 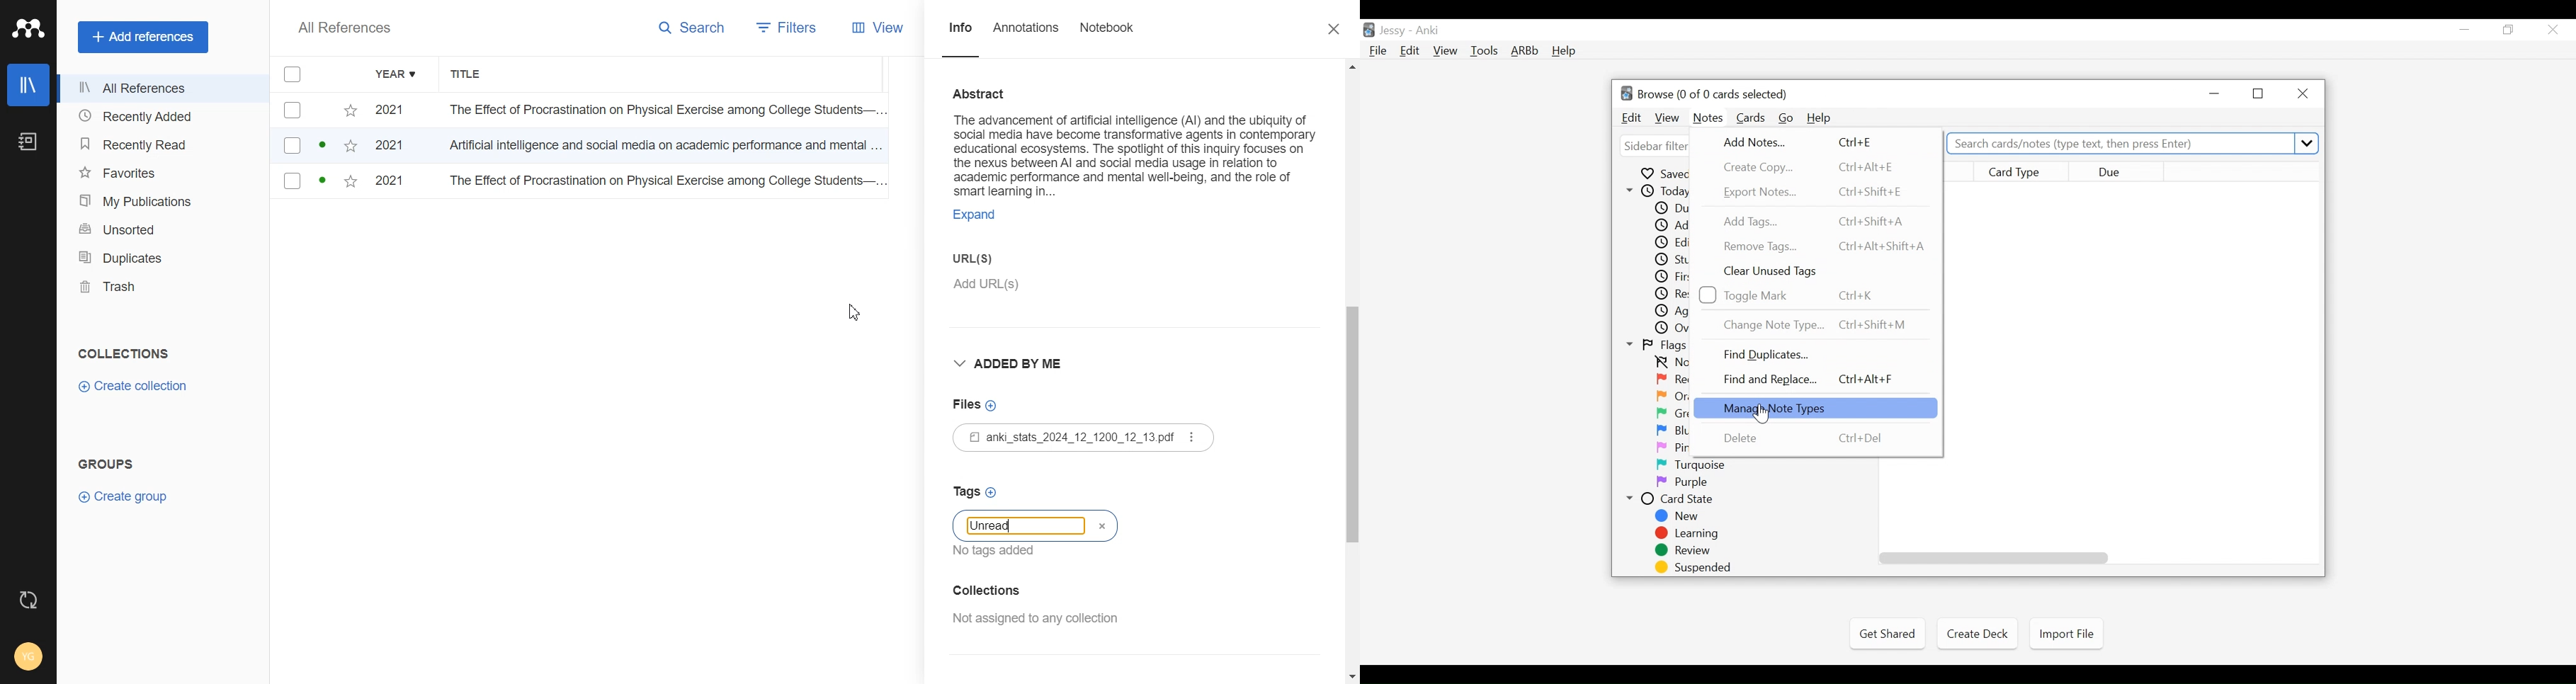 What do you see at coordinates (960, 35) in the screenshot?
I see `Info` at bounding box center [960, 35].